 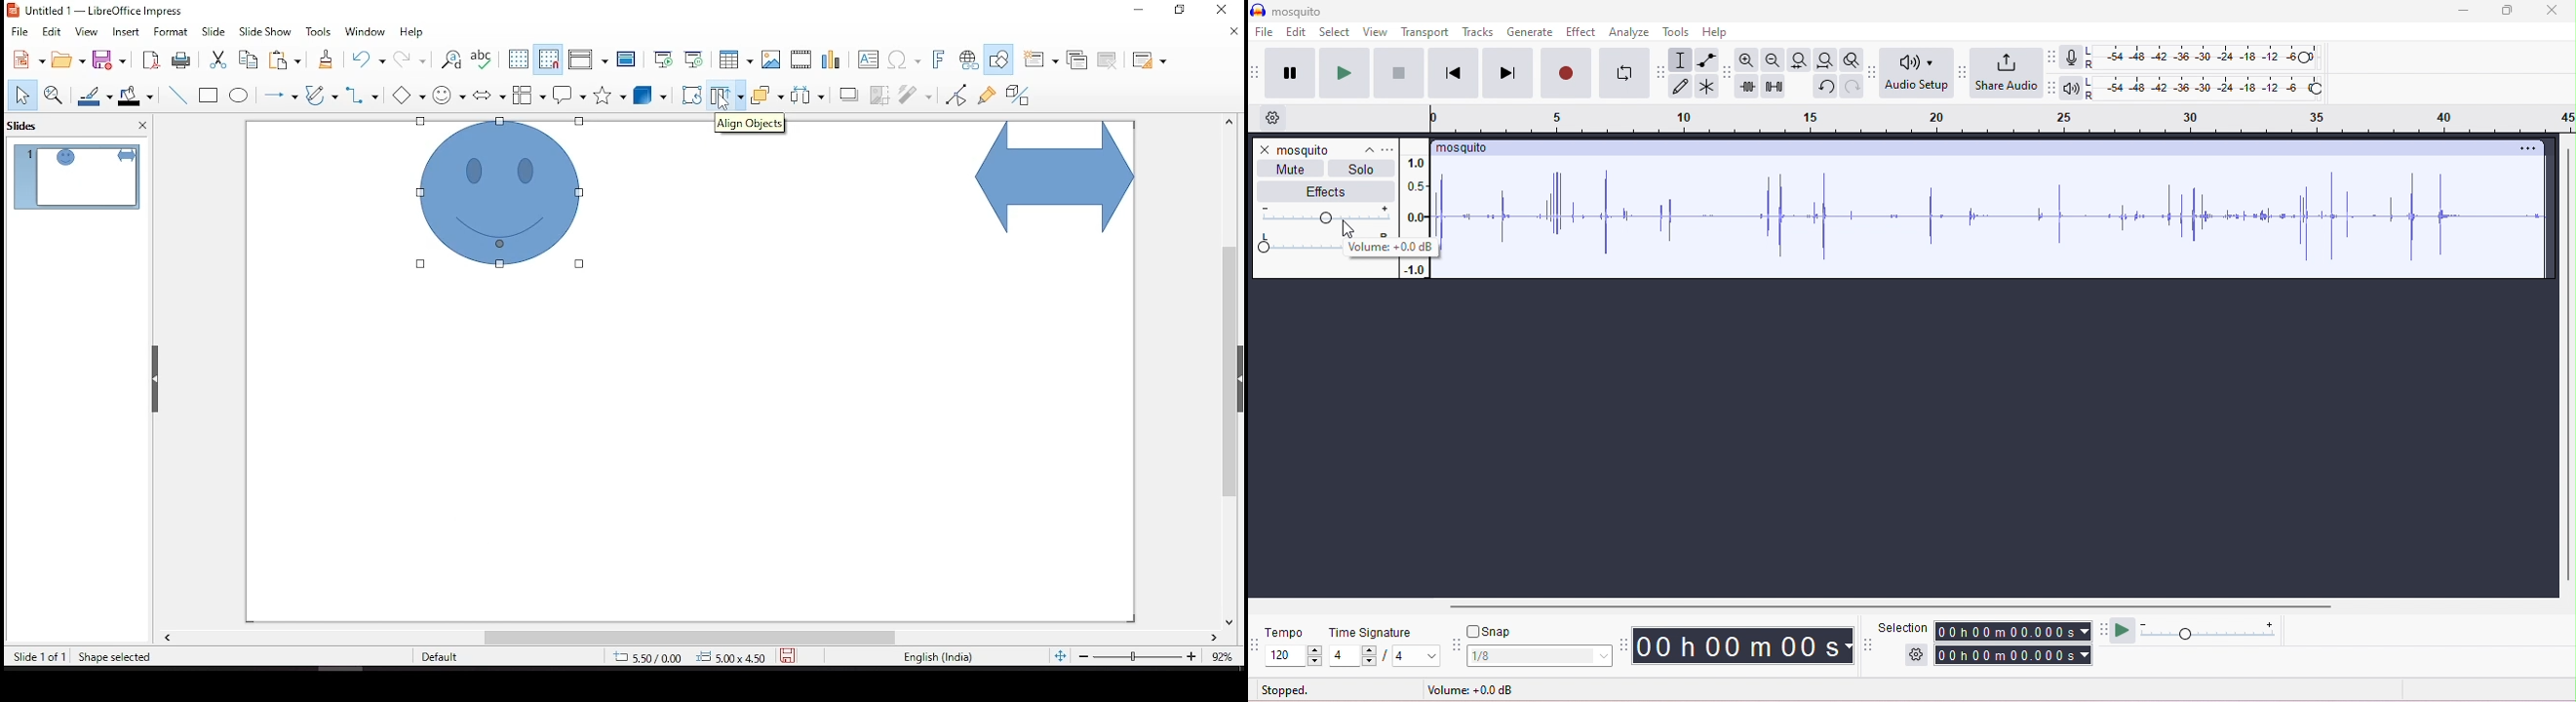 What do you see at coordinates (733, 59) in the screenshot?
I see `table` at bounding box center [733, 59].